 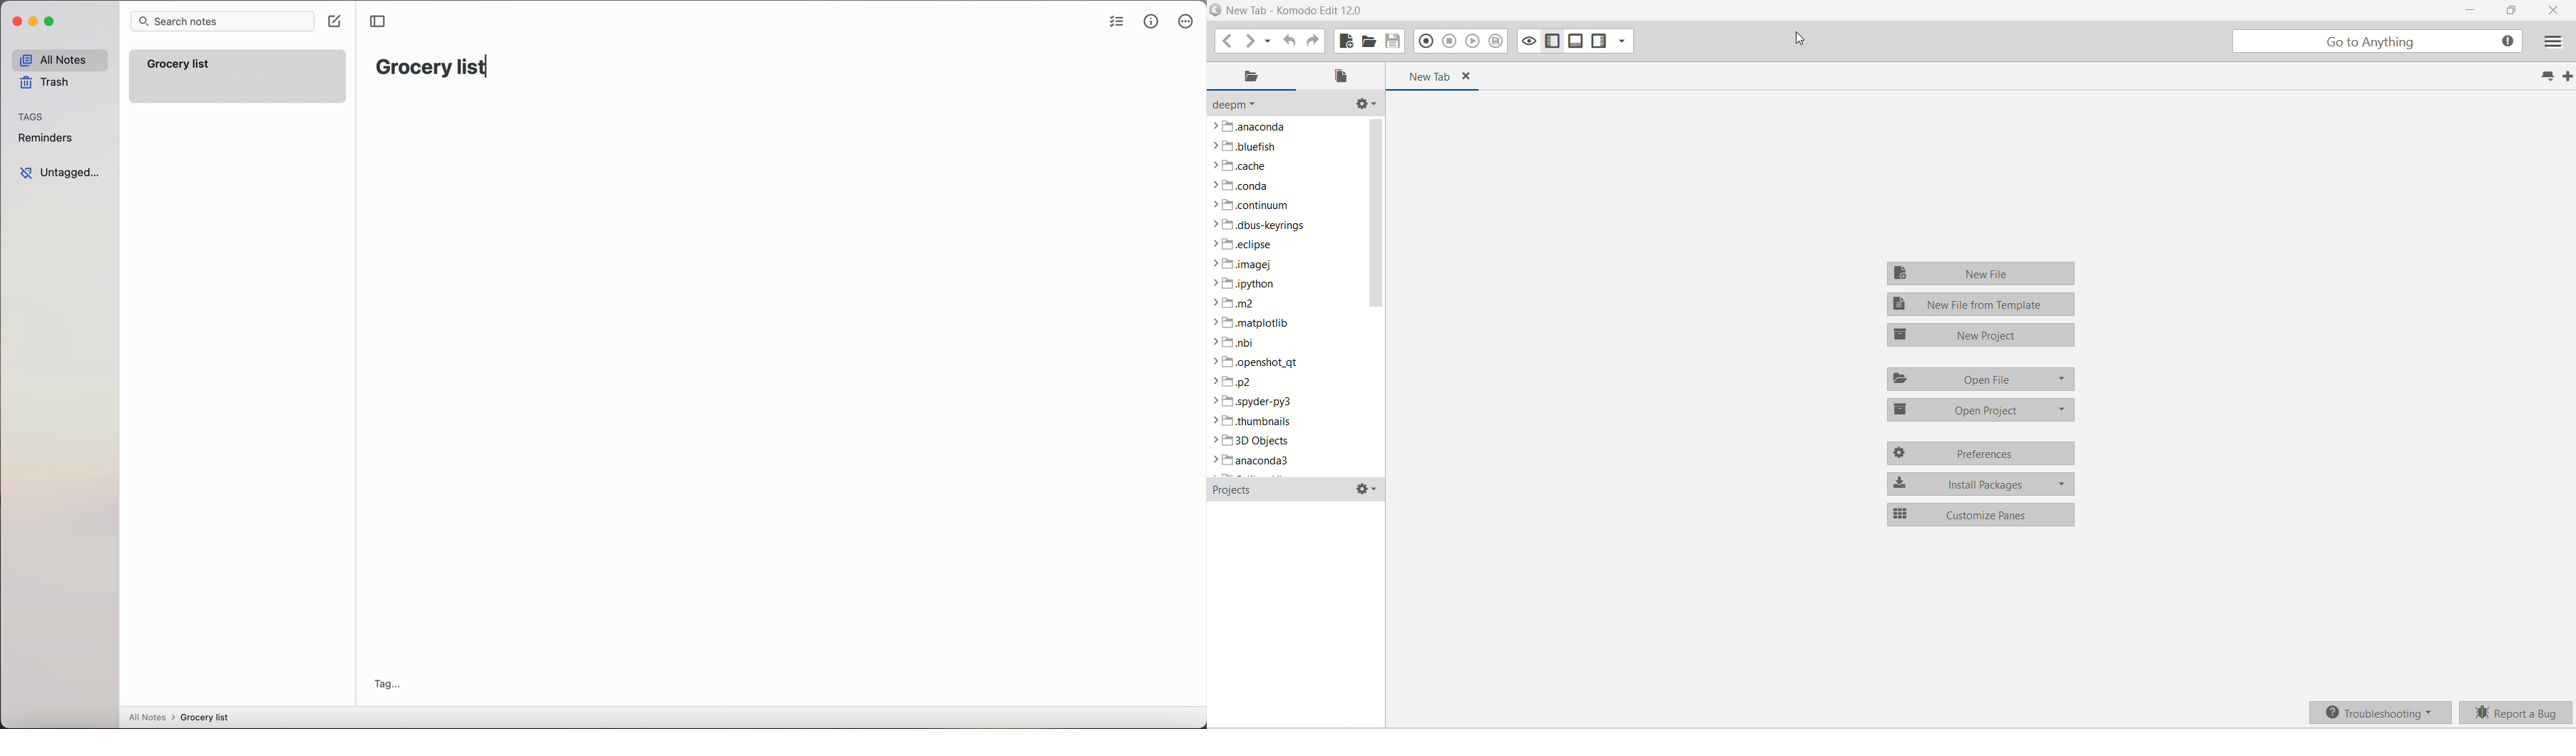 I want to click on tag, so click(x=388, y=684).